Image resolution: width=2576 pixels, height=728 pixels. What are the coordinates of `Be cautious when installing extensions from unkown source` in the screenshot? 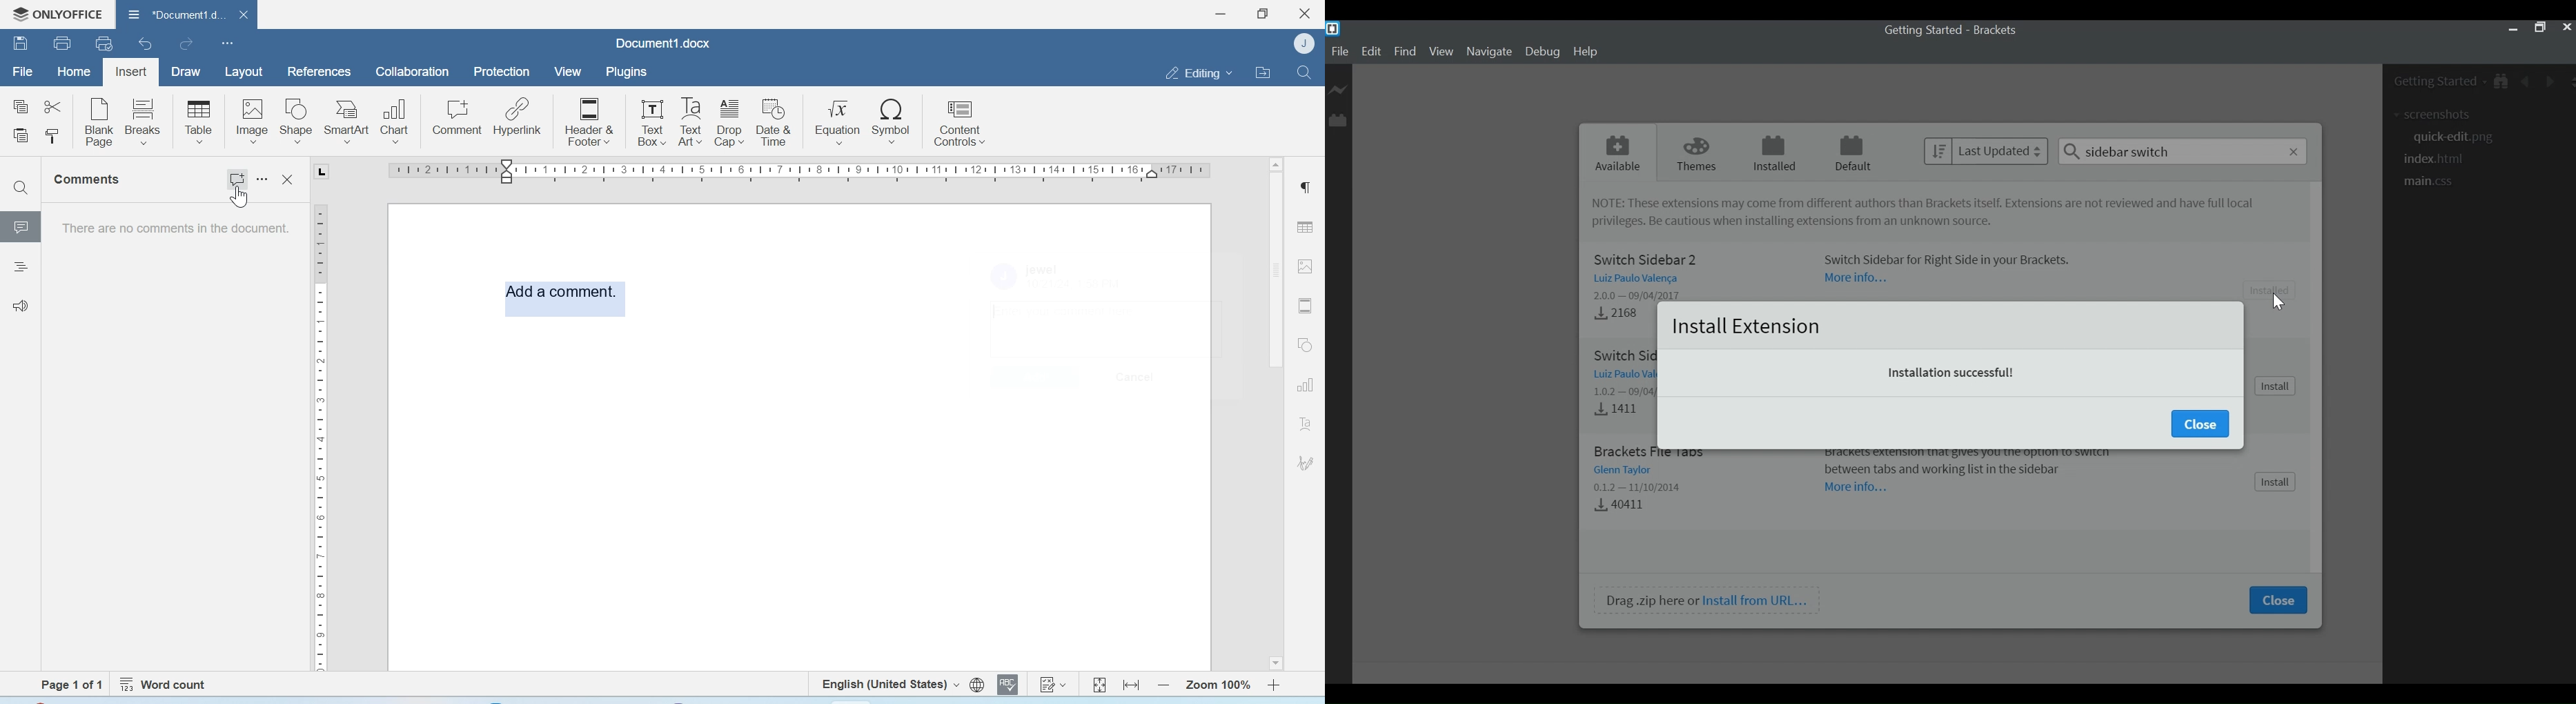 It's located at (1791, 223).